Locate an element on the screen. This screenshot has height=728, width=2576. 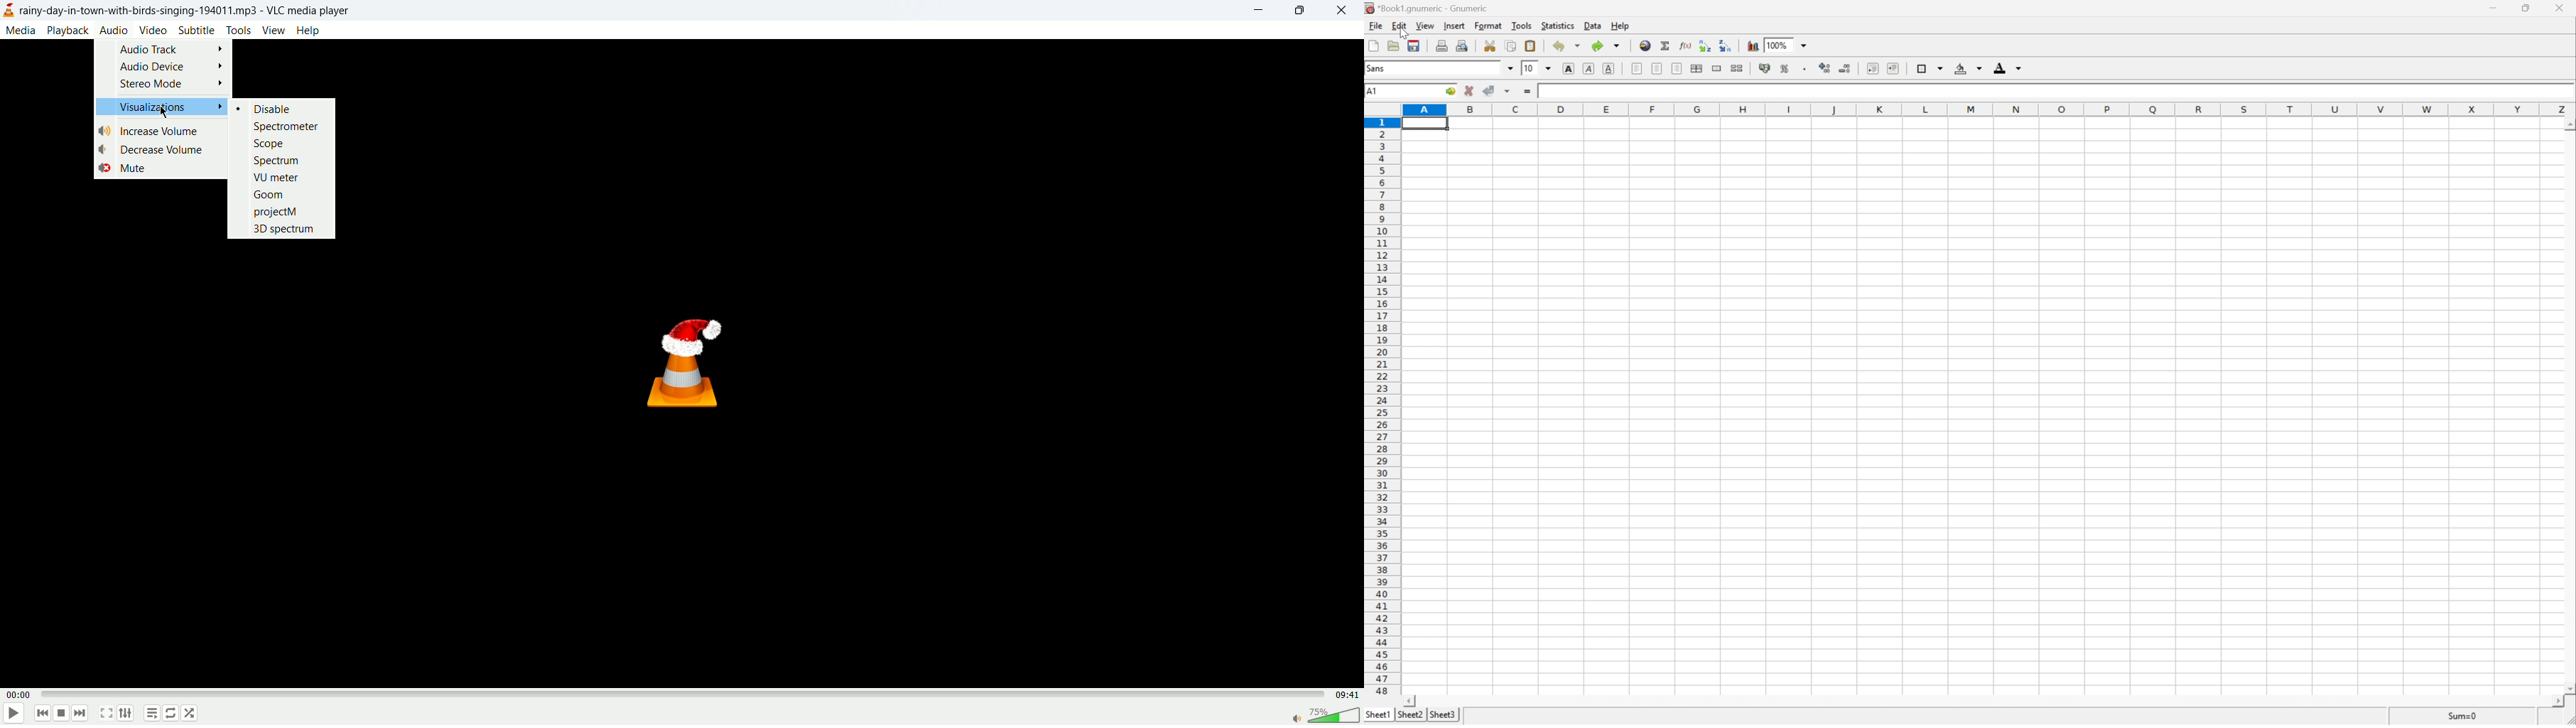
view is located at coordinates (274, 30).